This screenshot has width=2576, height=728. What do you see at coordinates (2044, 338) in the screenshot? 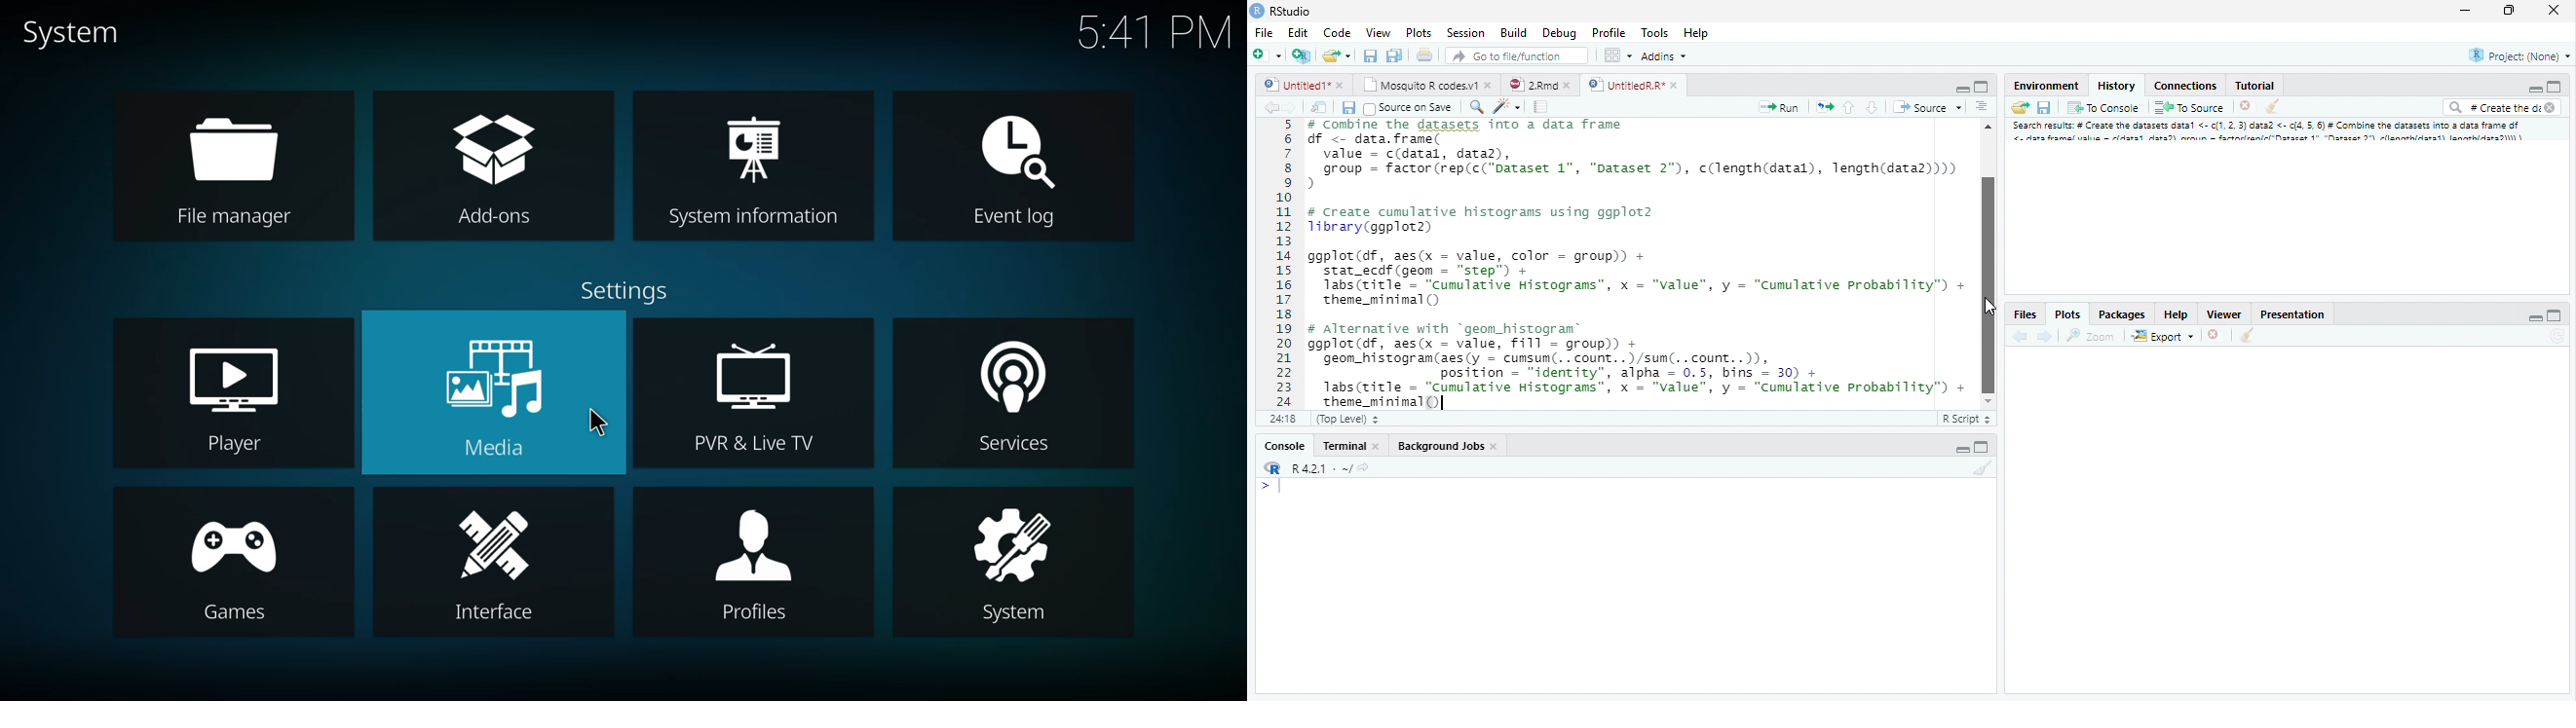
I see `Next` at bounding box center [2044, 338].